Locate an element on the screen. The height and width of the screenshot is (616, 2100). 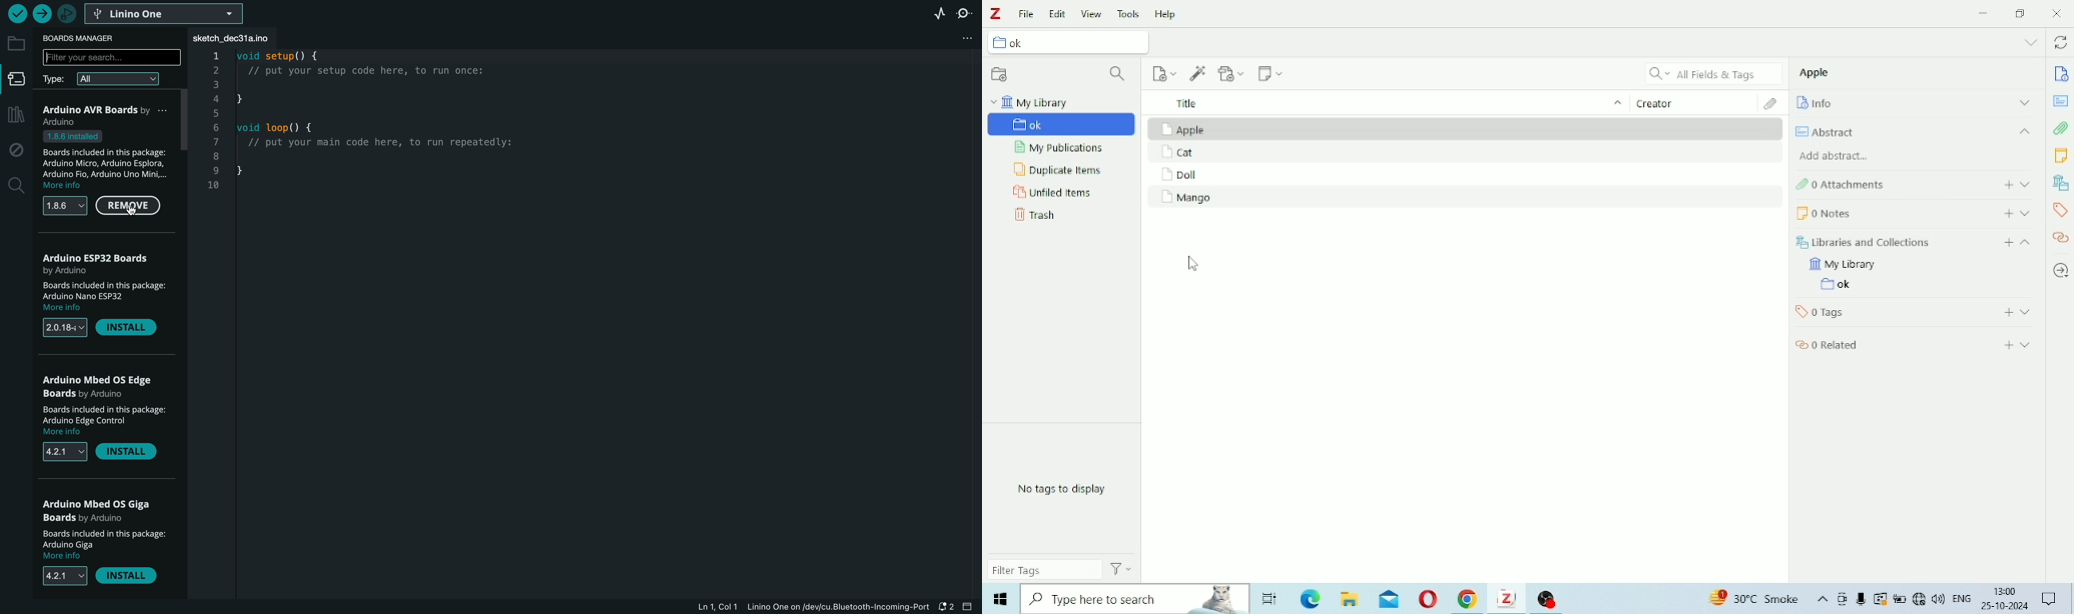
Add is located at coordinates (2009, 312).